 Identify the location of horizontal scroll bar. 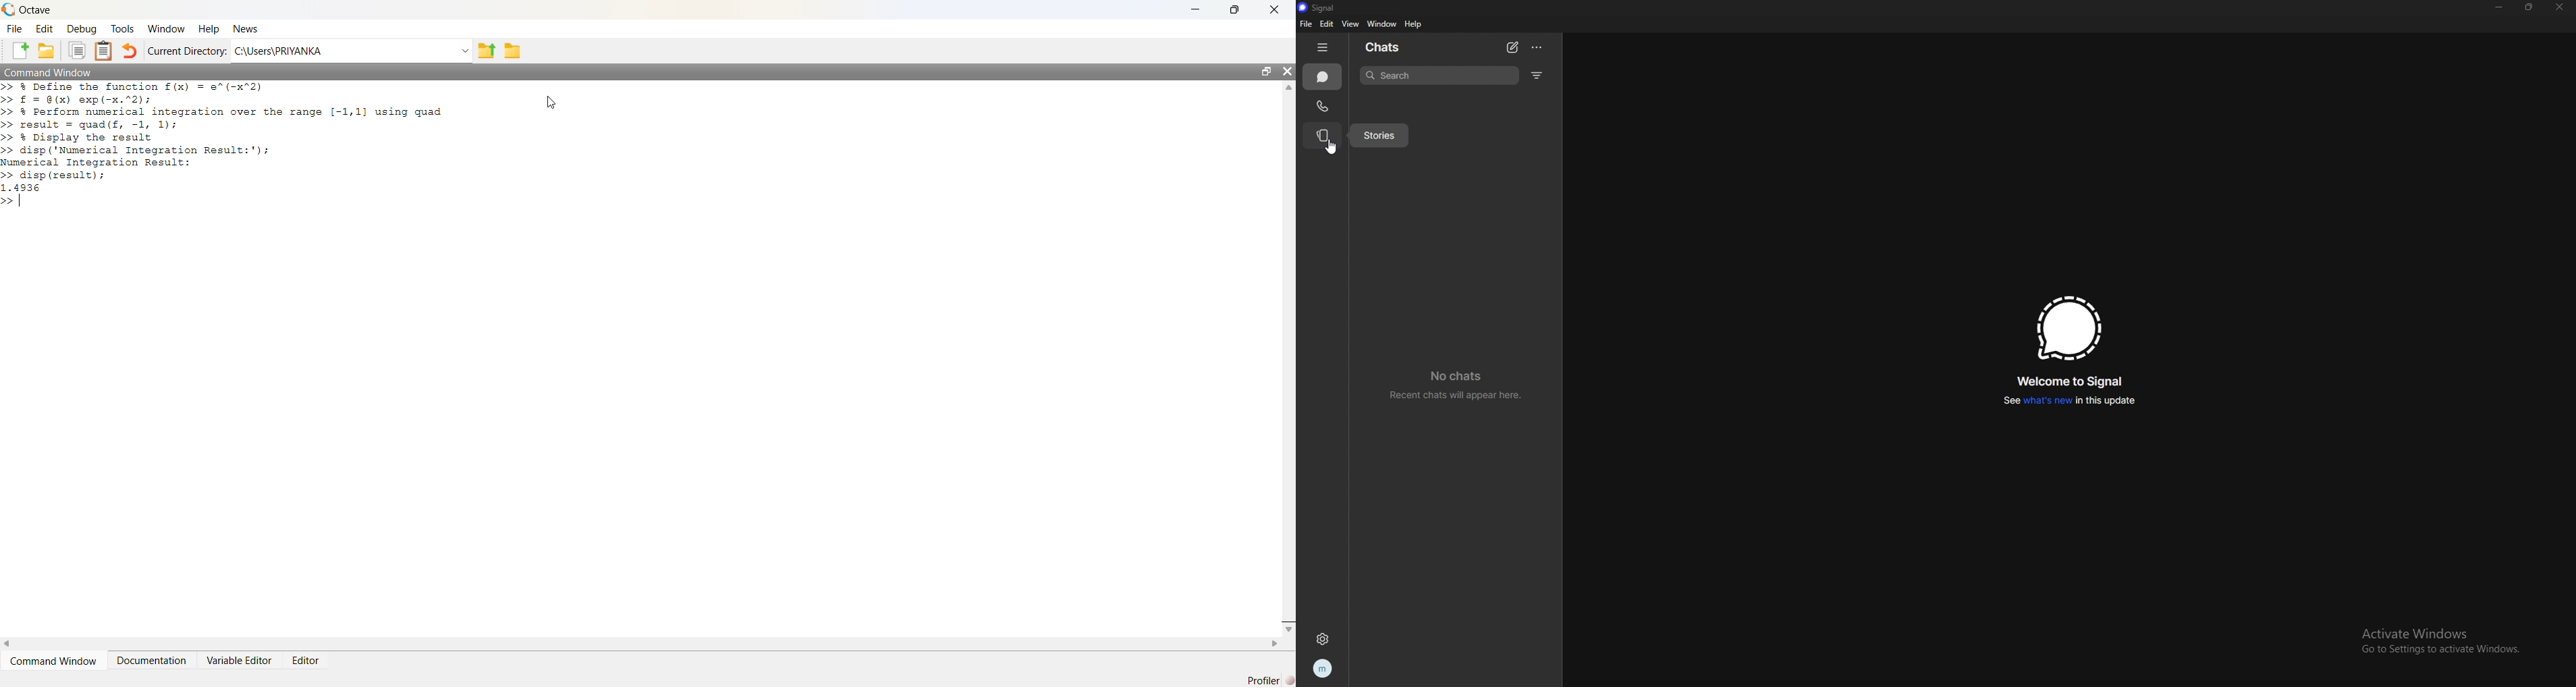
(642, 643).